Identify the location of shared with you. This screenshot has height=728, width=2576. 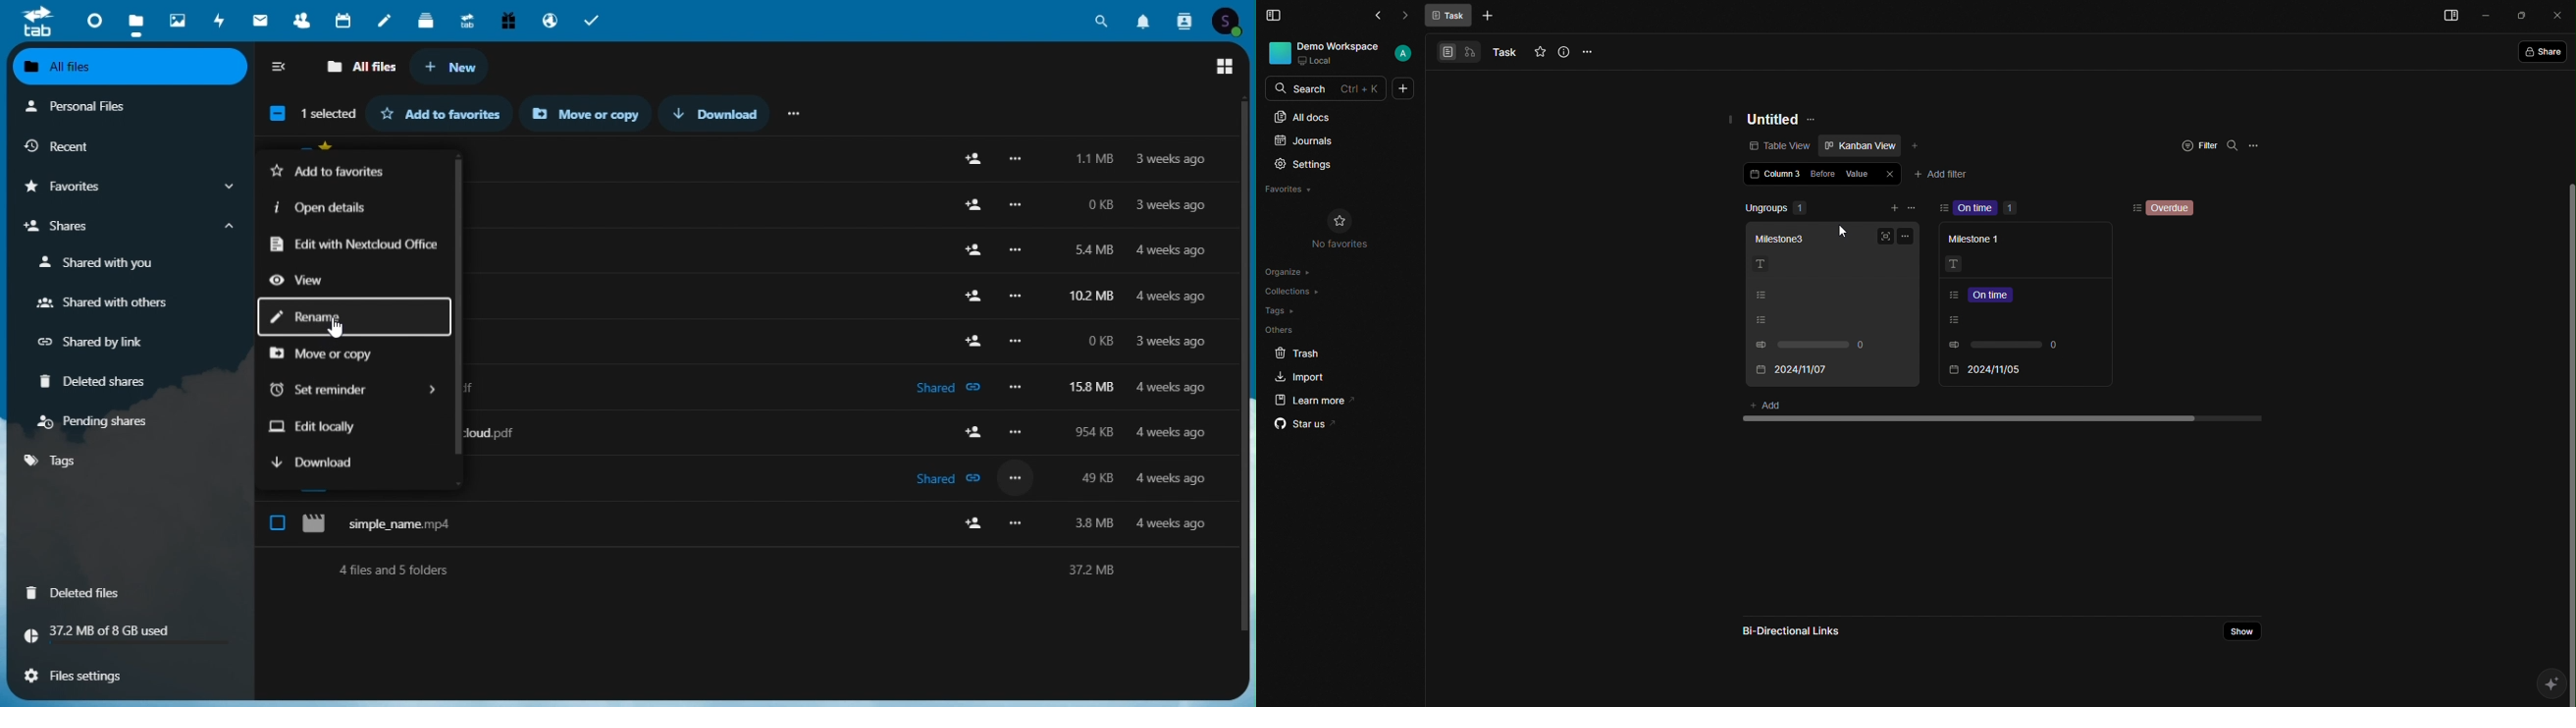
(101, 263).